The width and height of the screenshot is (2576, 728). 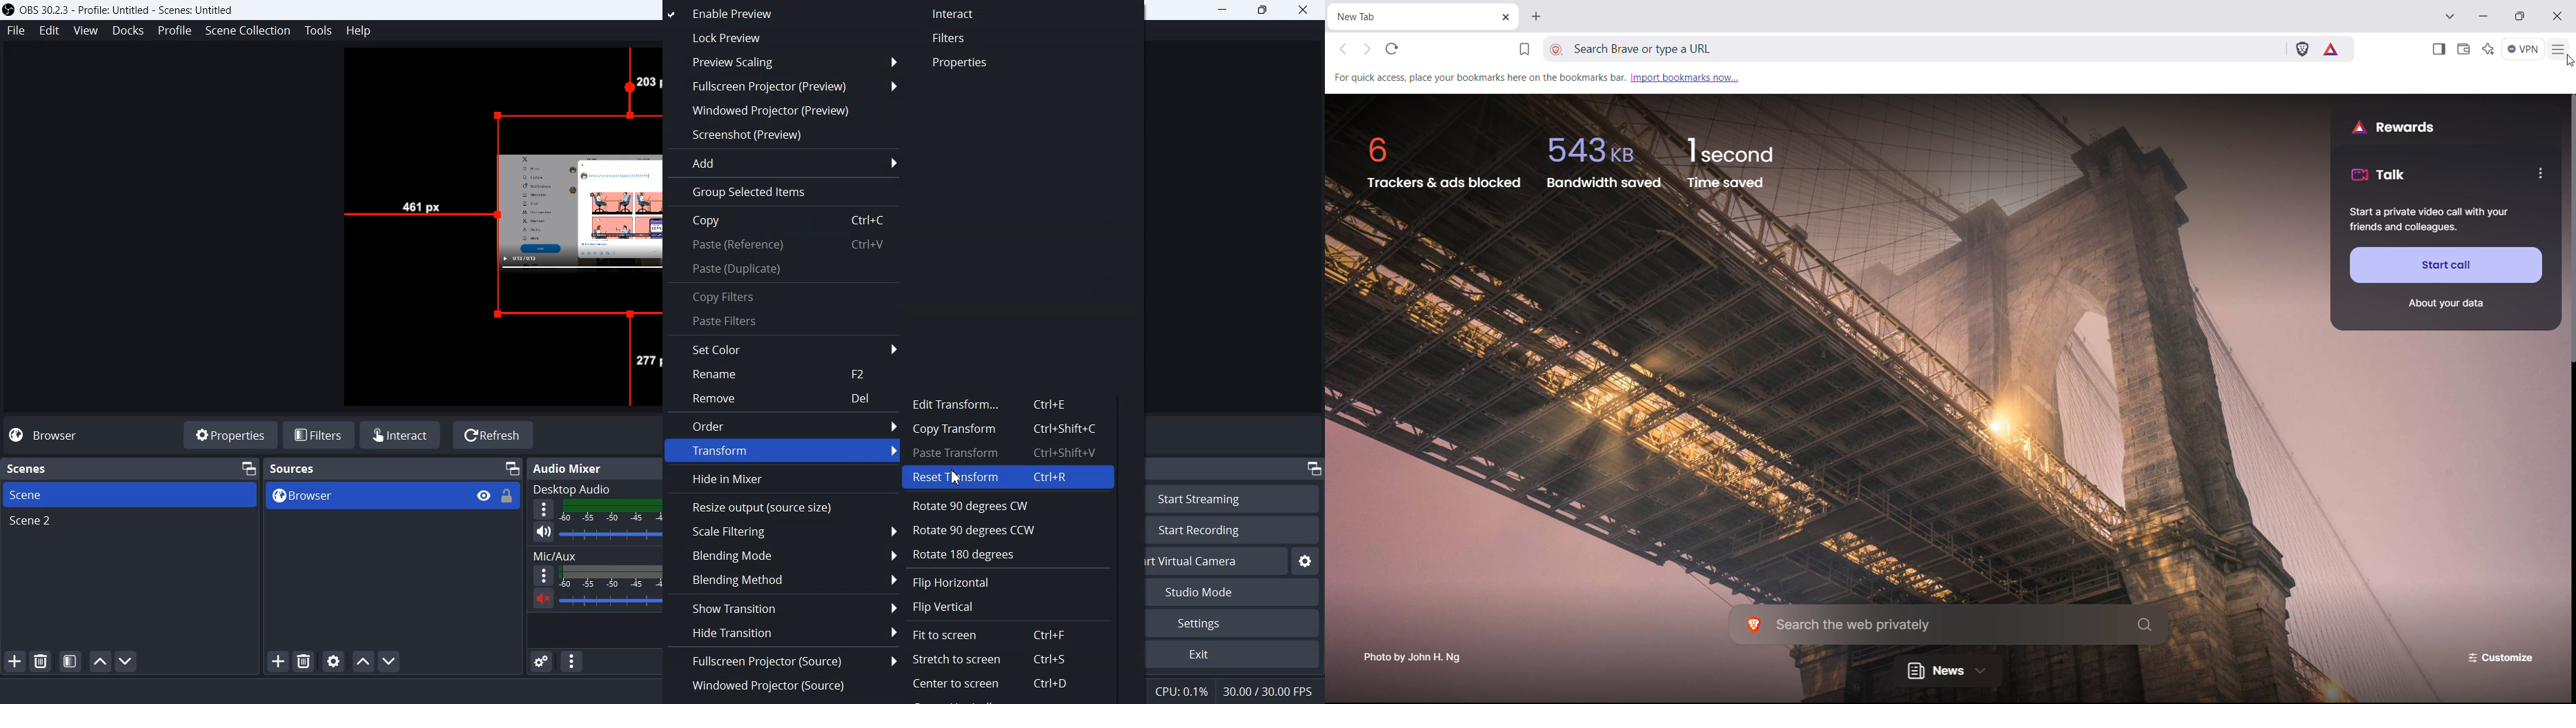 What do you see at coordinates (48, 30) in the screenshot?
I see `Edit` at bounding box center [48, 30].